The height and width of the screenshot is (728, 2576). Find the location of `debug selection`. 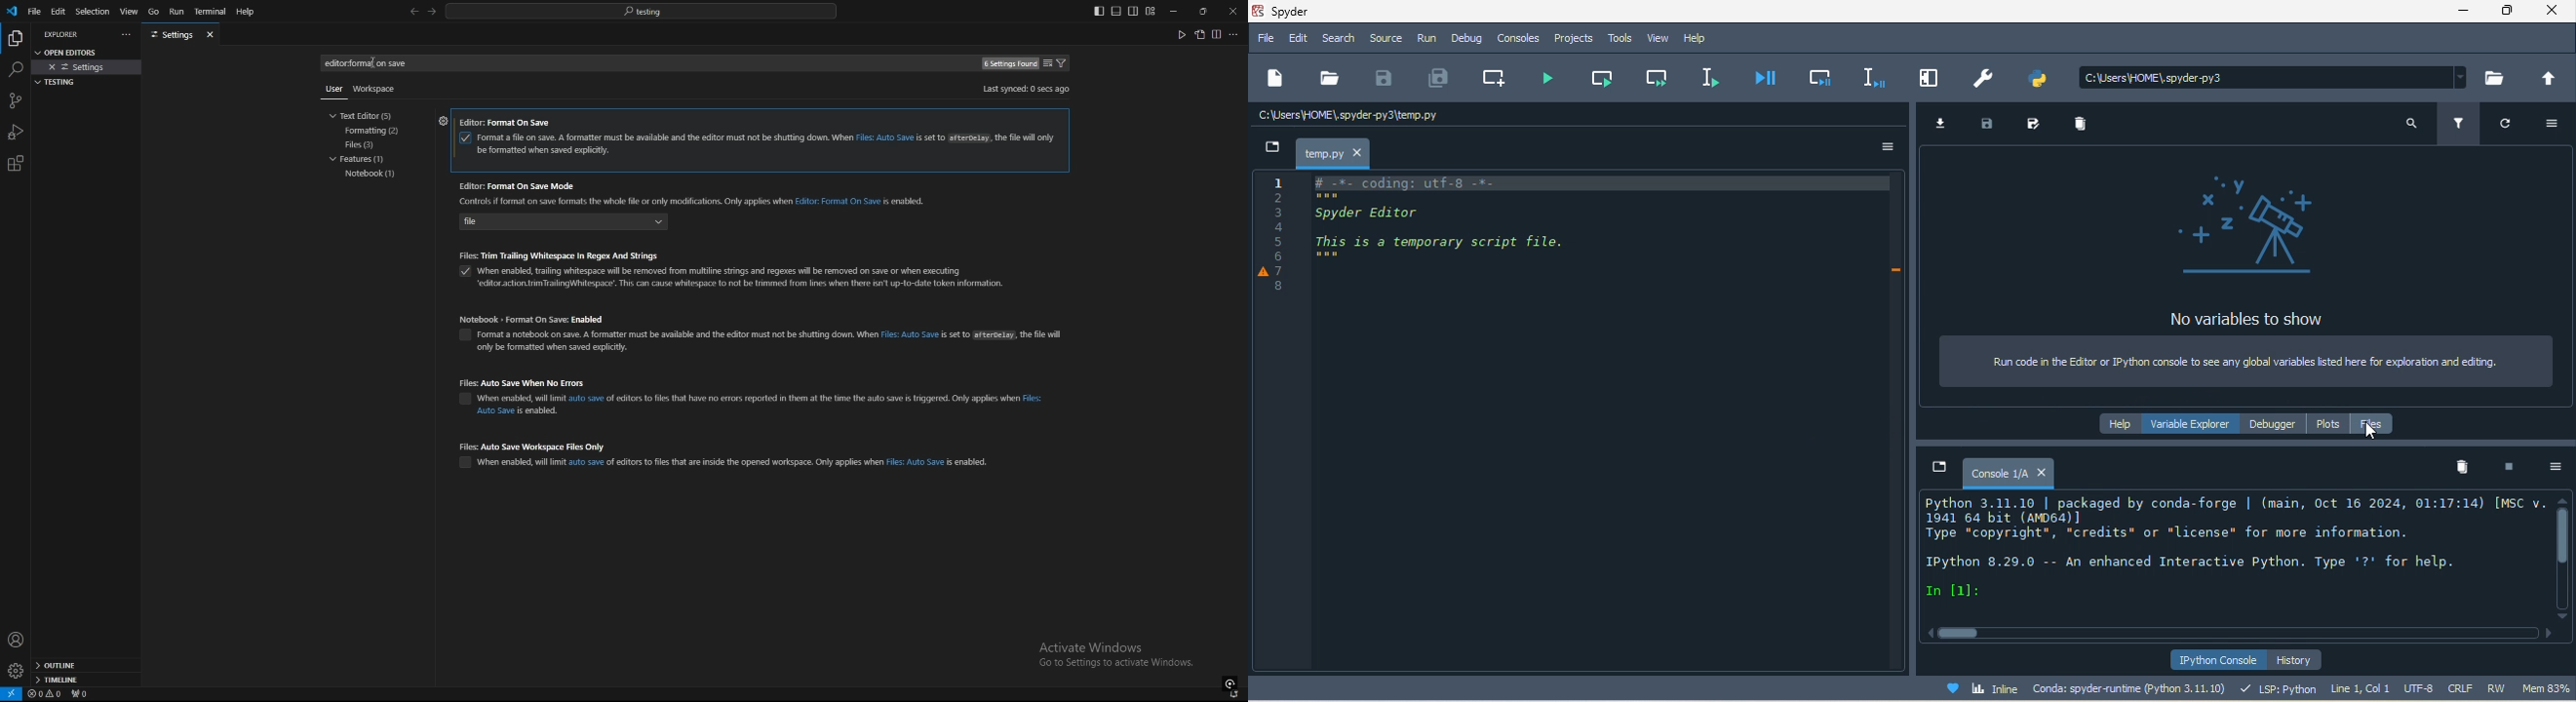

debug selection is located at coordinates (1875, 75).